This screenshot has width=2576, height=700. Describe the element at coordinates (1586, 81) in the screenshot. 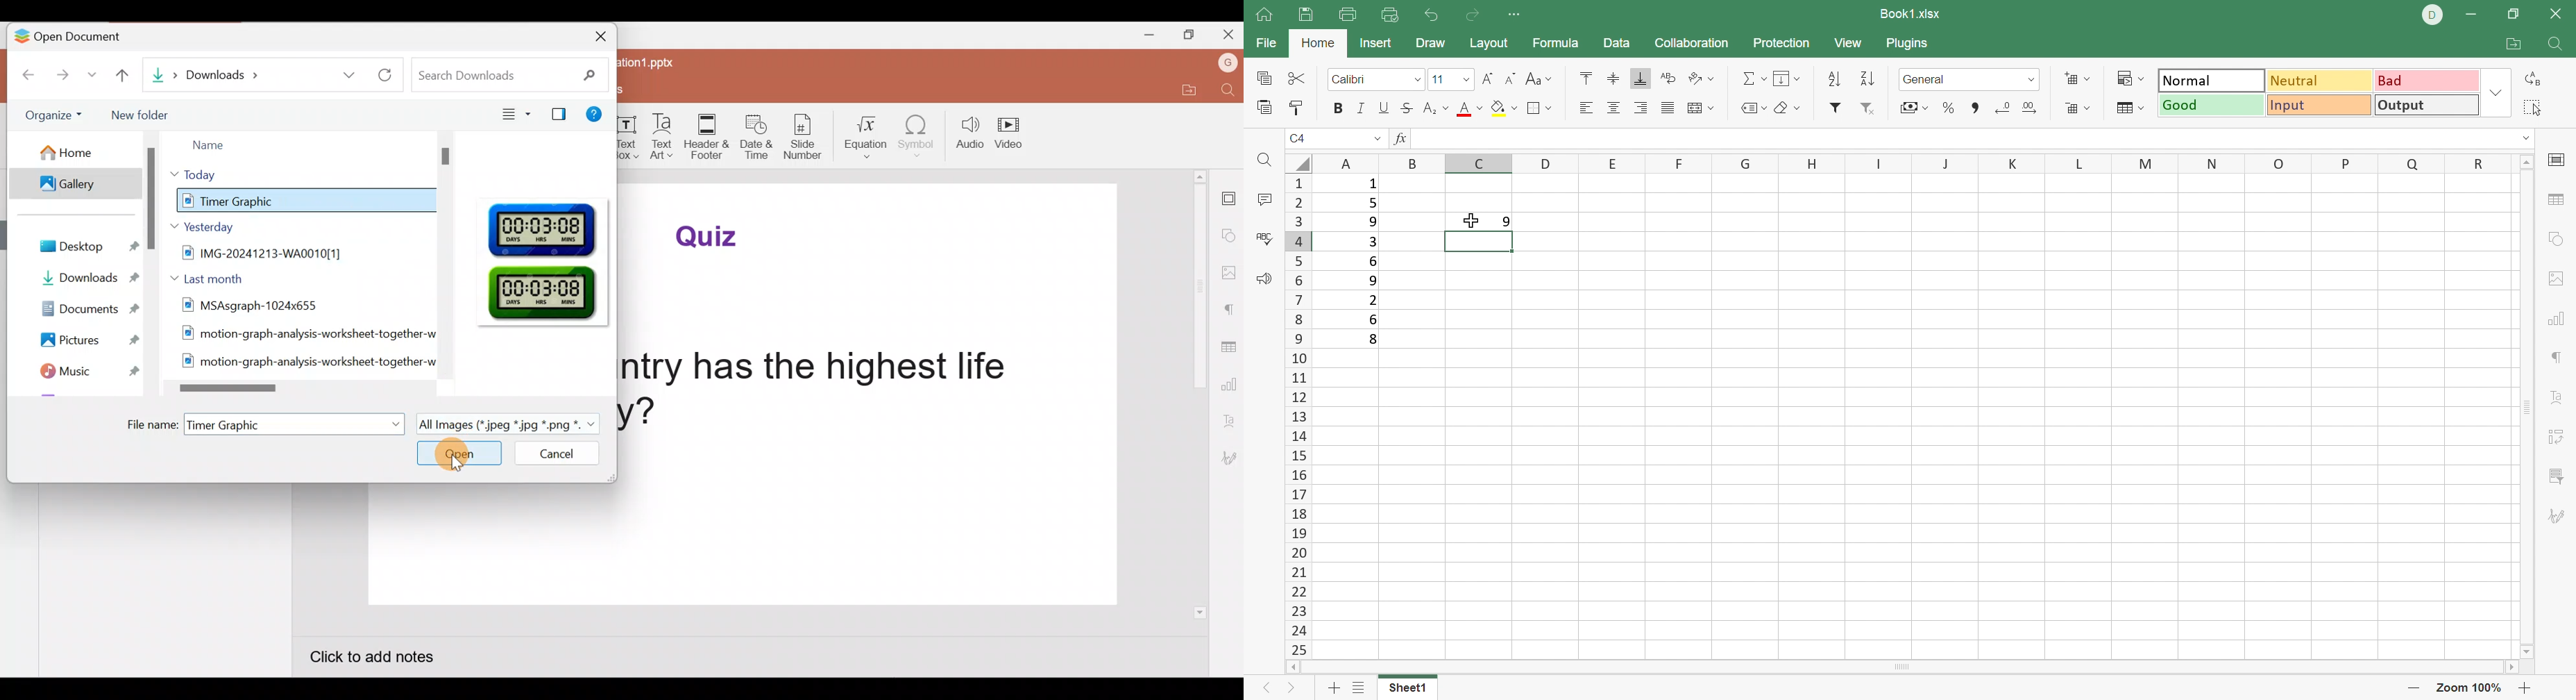

I see `Align Top` at that location.